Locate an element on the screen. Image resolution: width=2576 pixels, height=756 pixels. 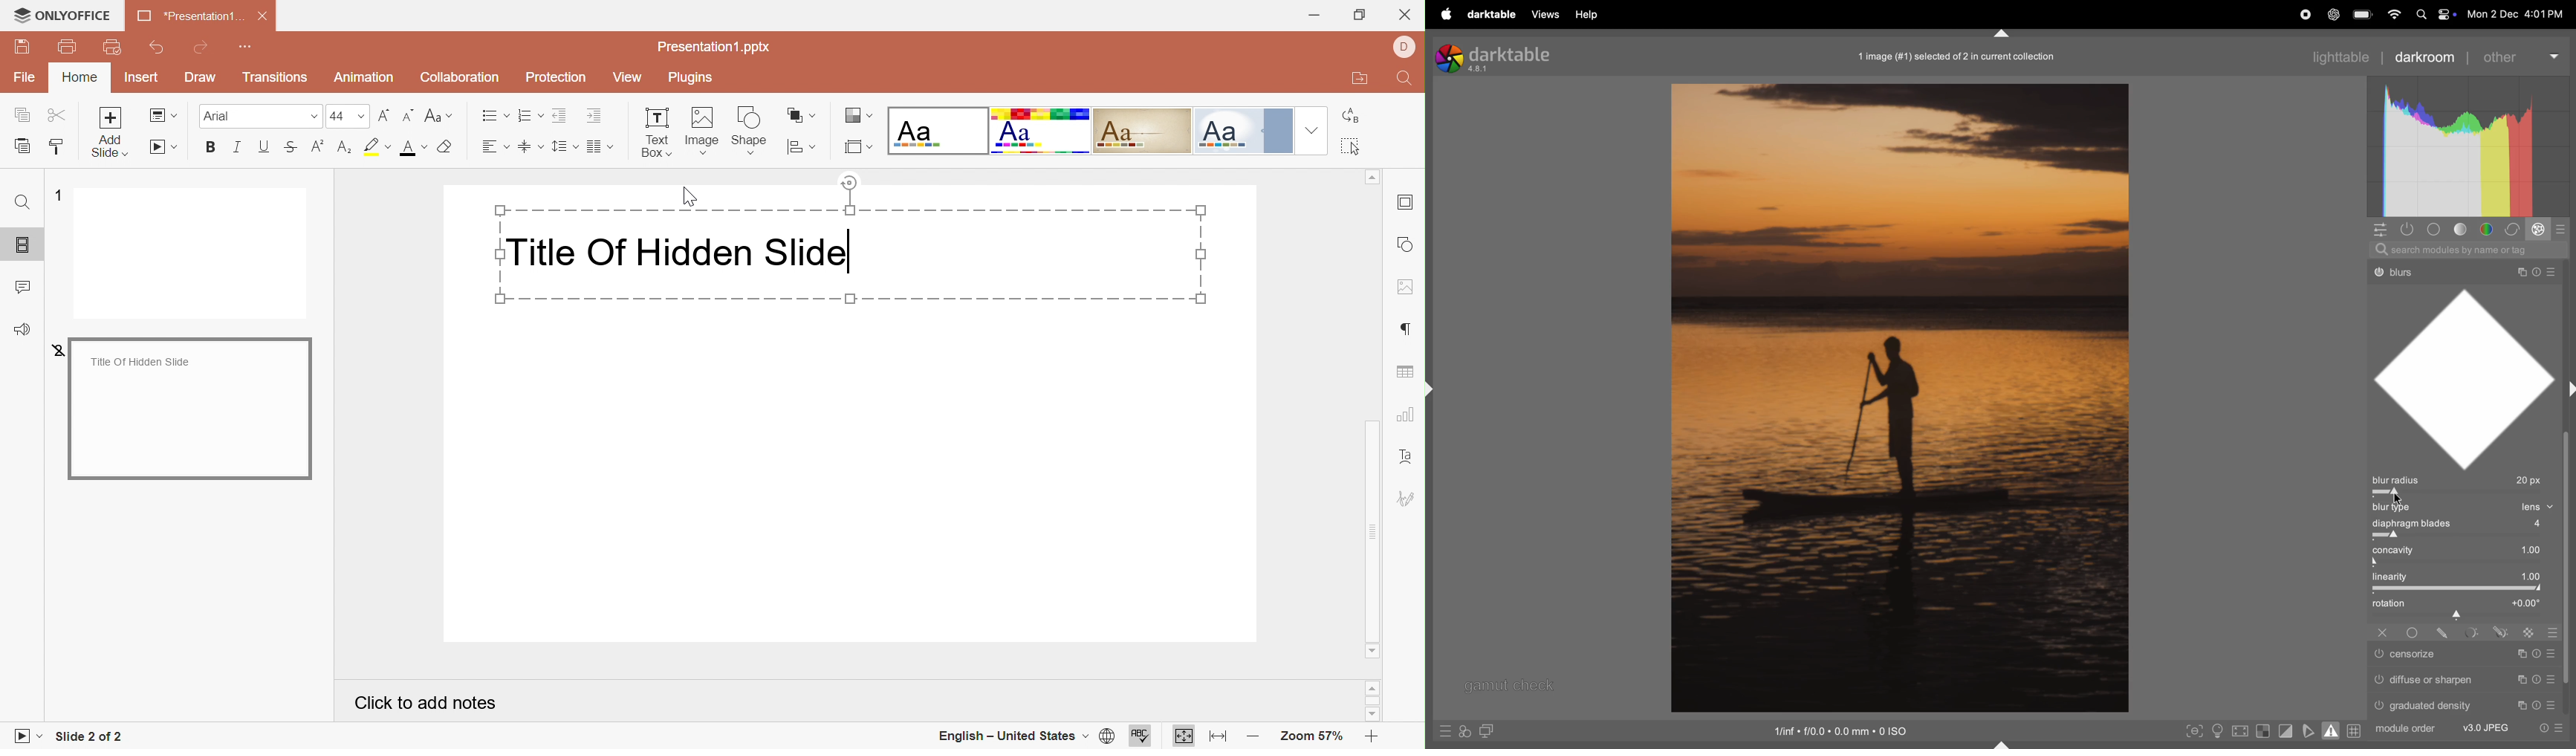
Insert columns is located at coordinates (600, 147).